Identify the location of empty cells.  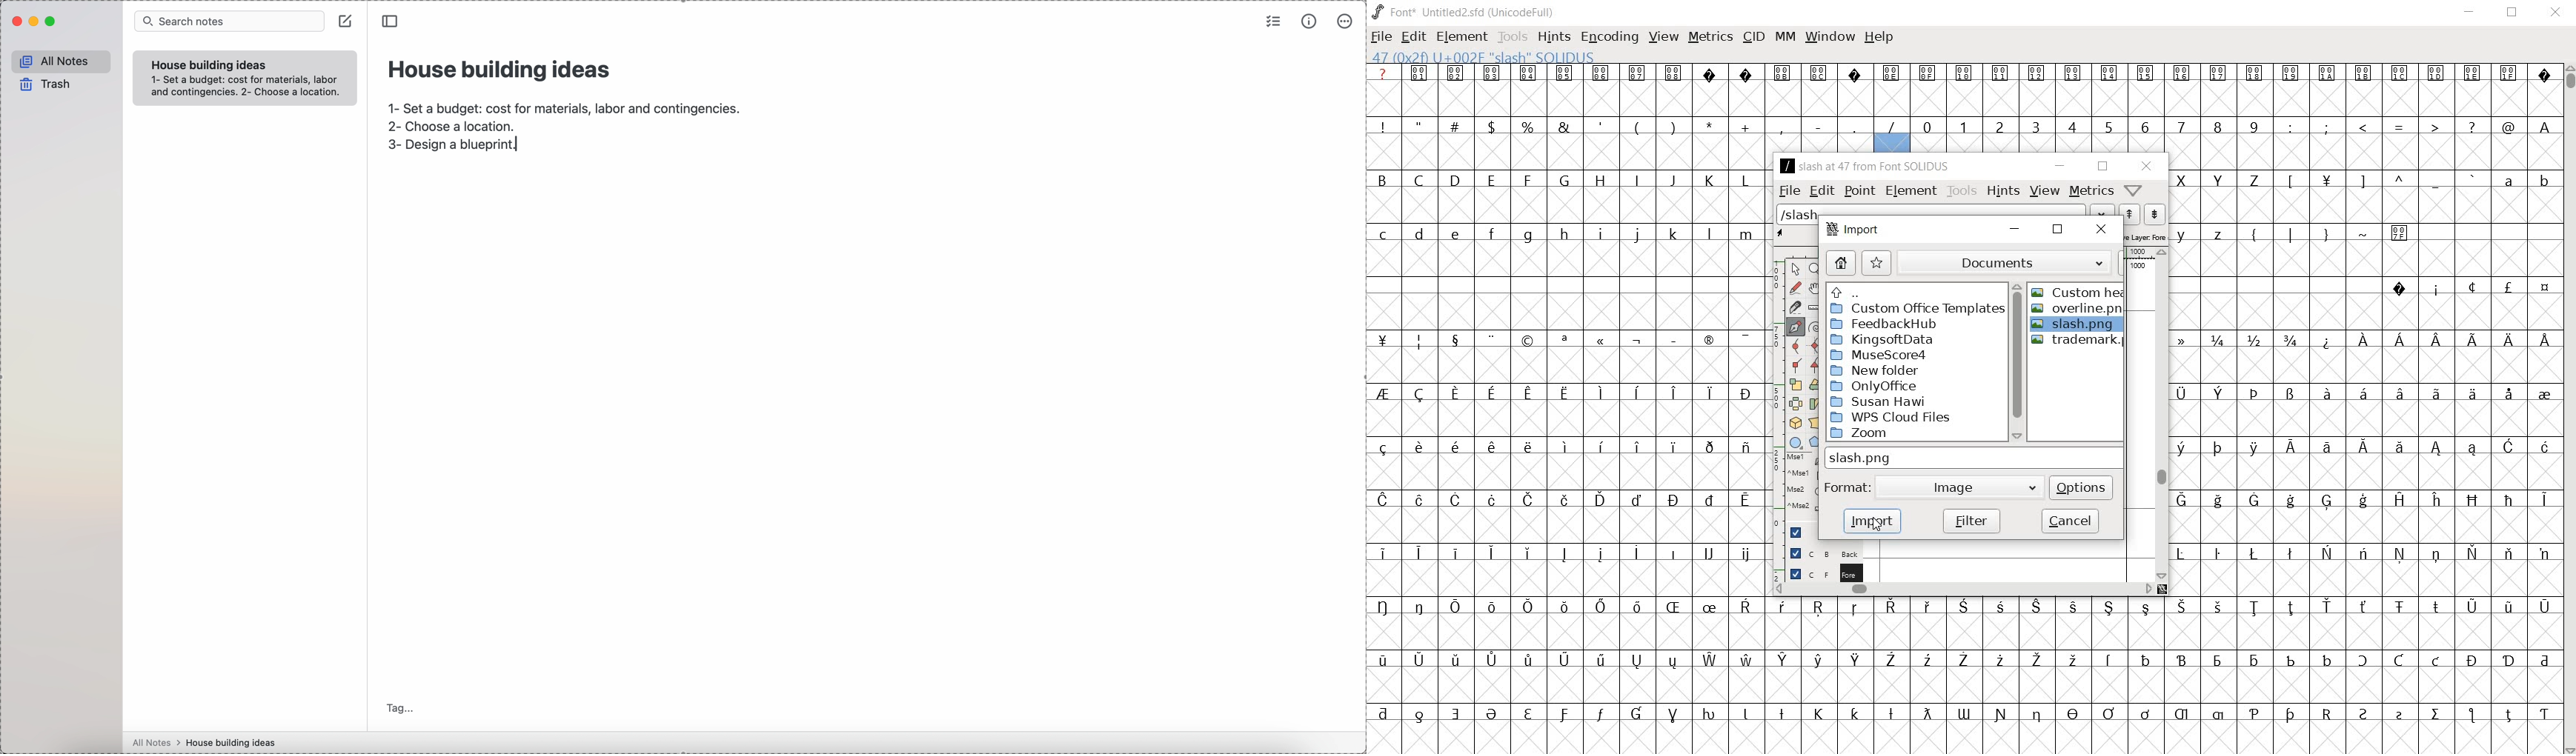
(1569, 367).